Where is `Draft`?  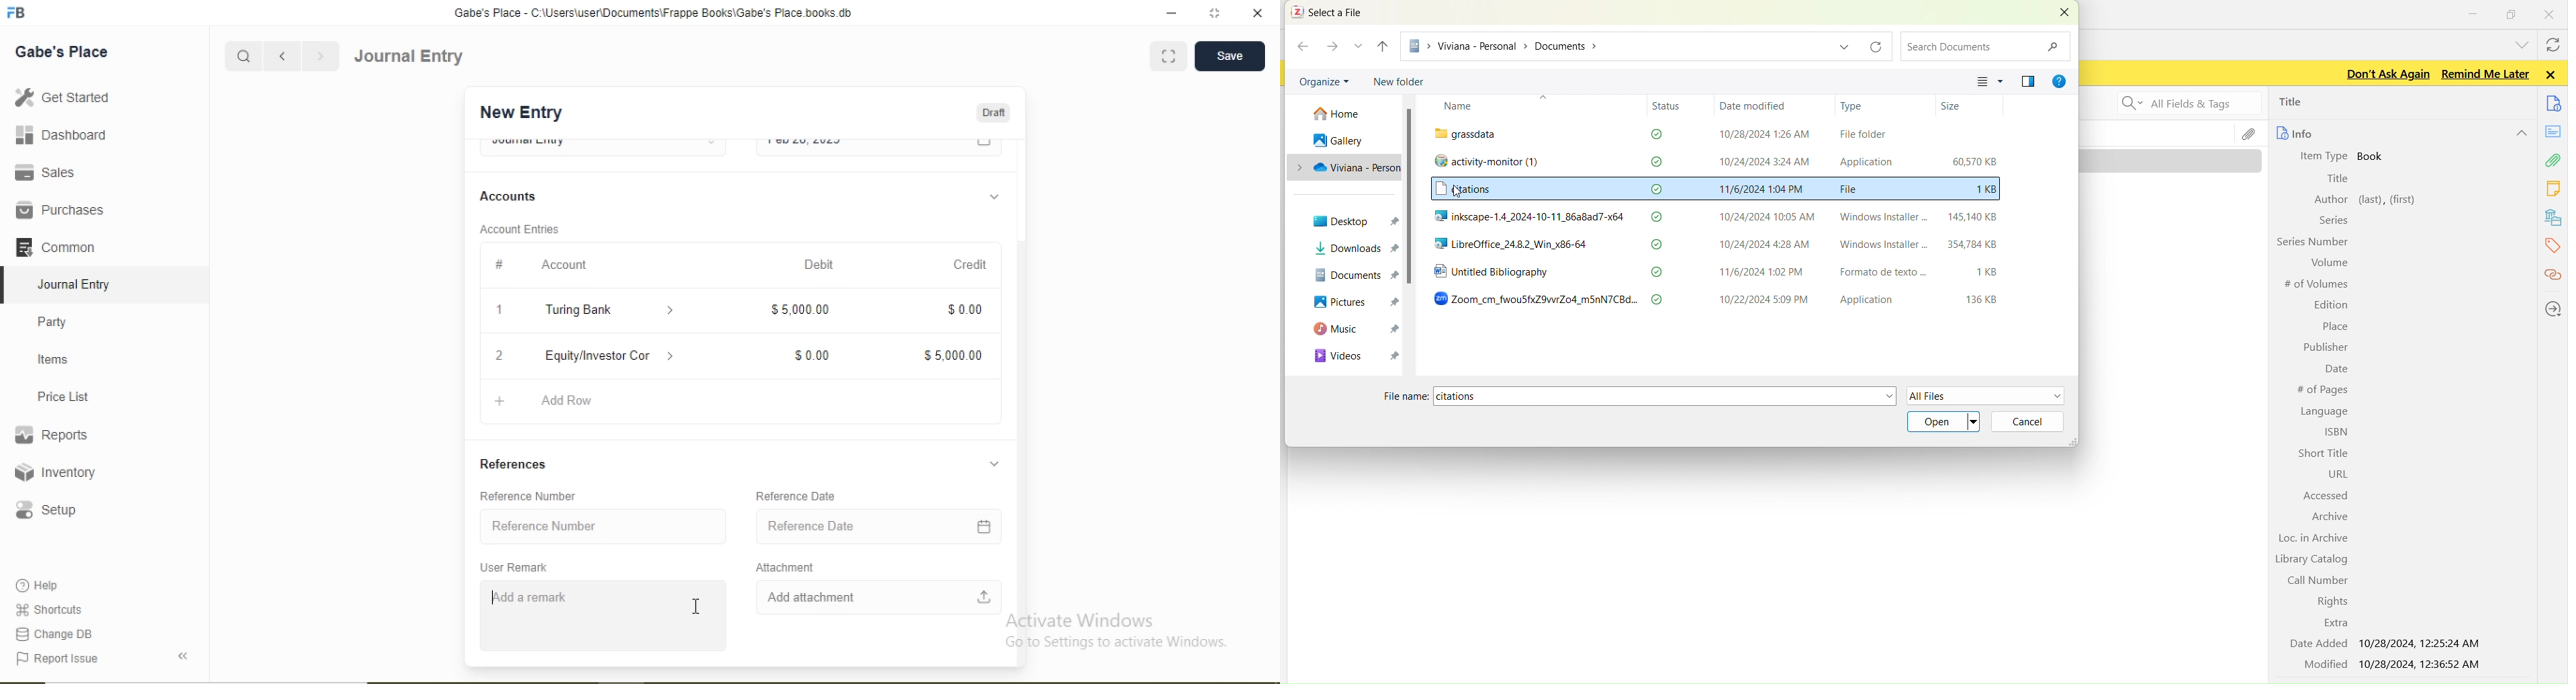
Draft is located at coordinates (993, 114).